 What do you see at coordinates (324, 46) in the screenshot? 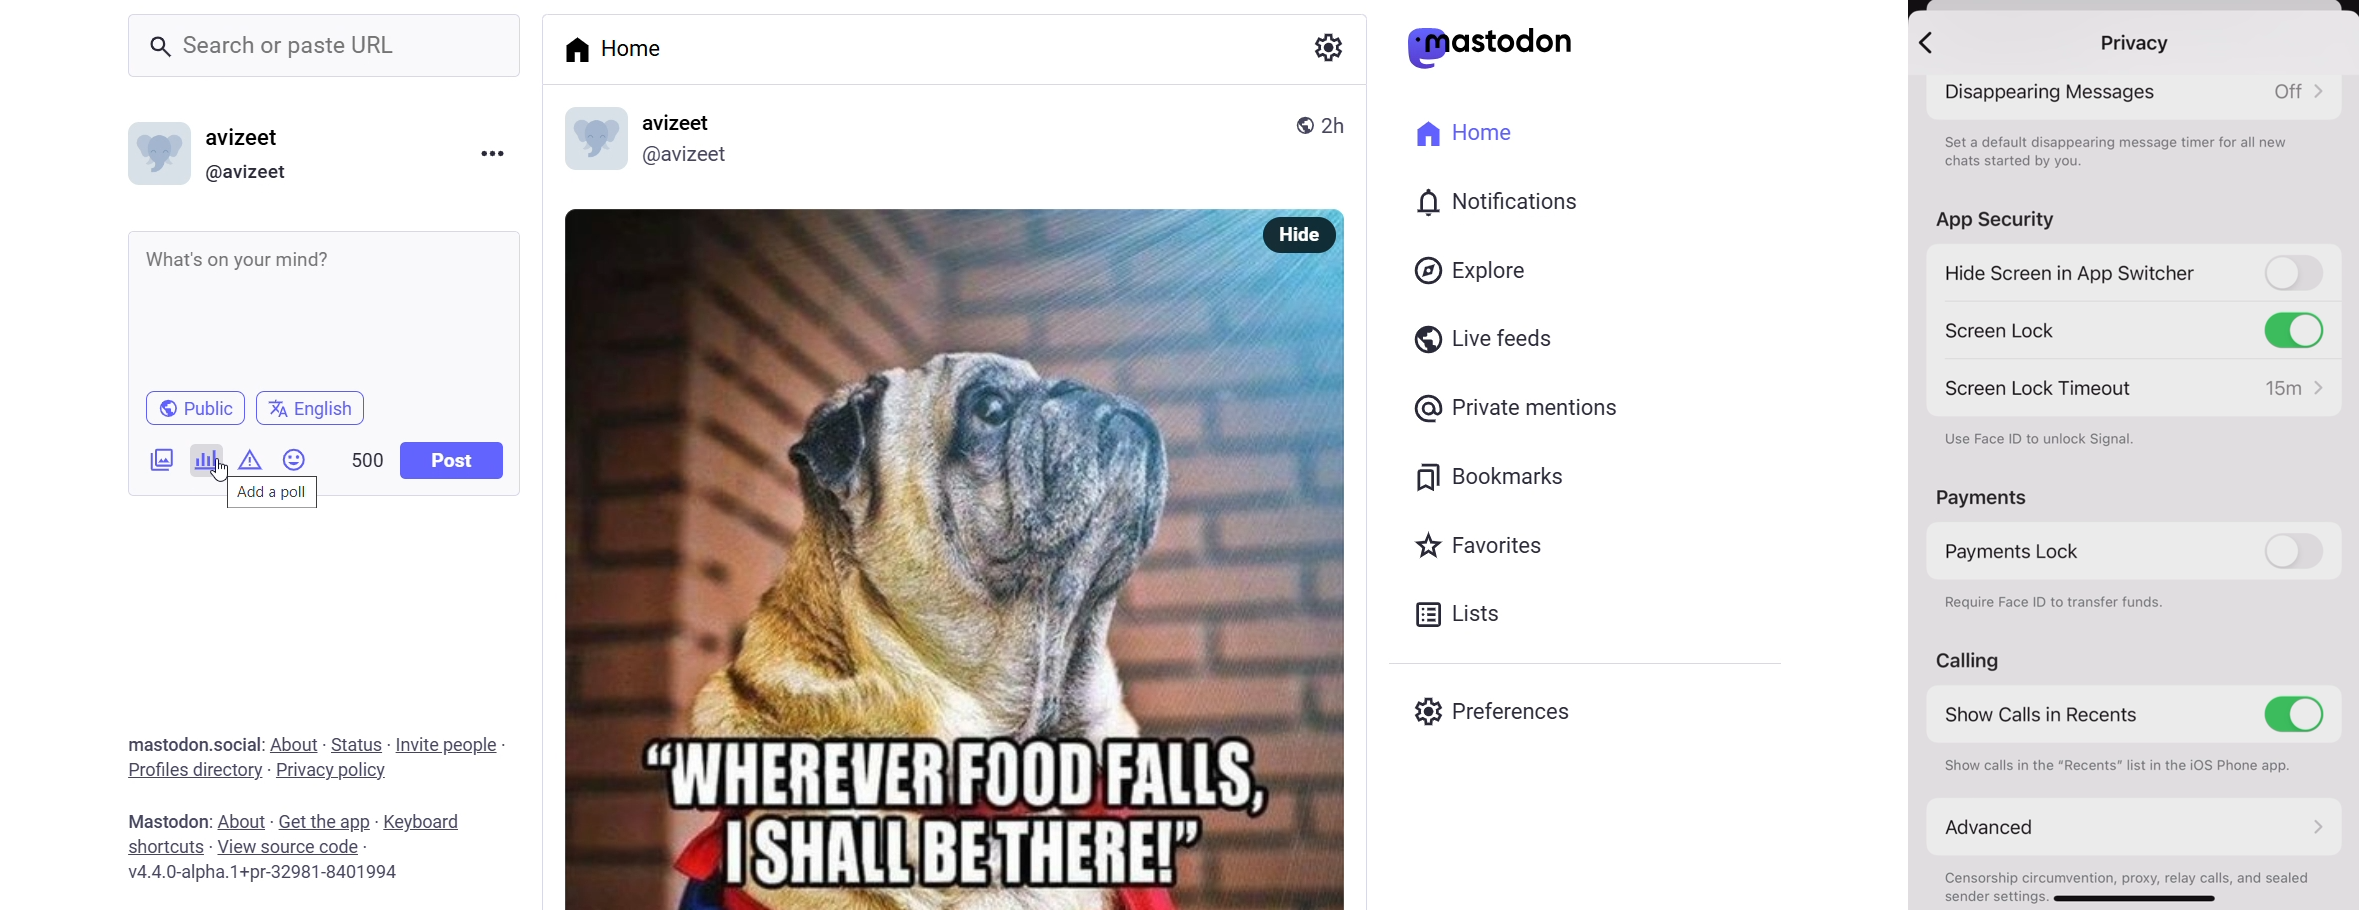
I see `Search or paste URL` at bounding box center [324, 46].